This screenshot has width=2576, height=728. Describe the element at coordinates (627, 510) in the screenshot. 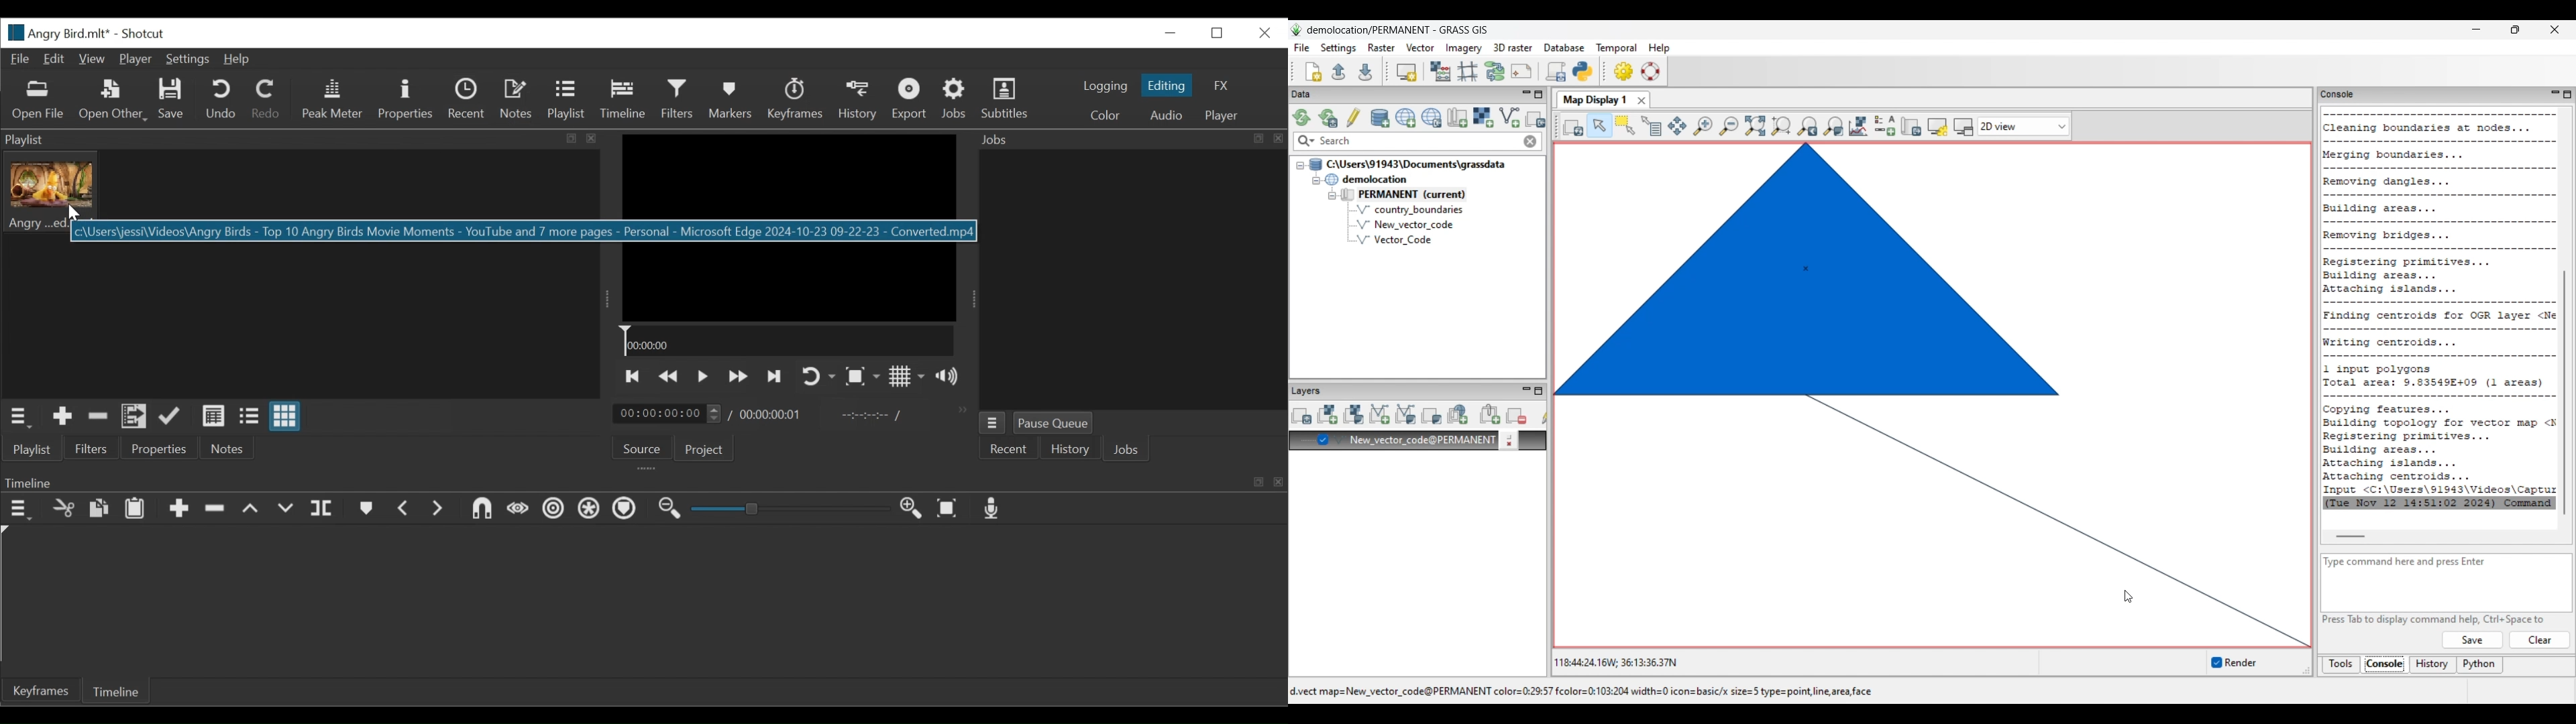

I see `Ripple Markers` at that location.